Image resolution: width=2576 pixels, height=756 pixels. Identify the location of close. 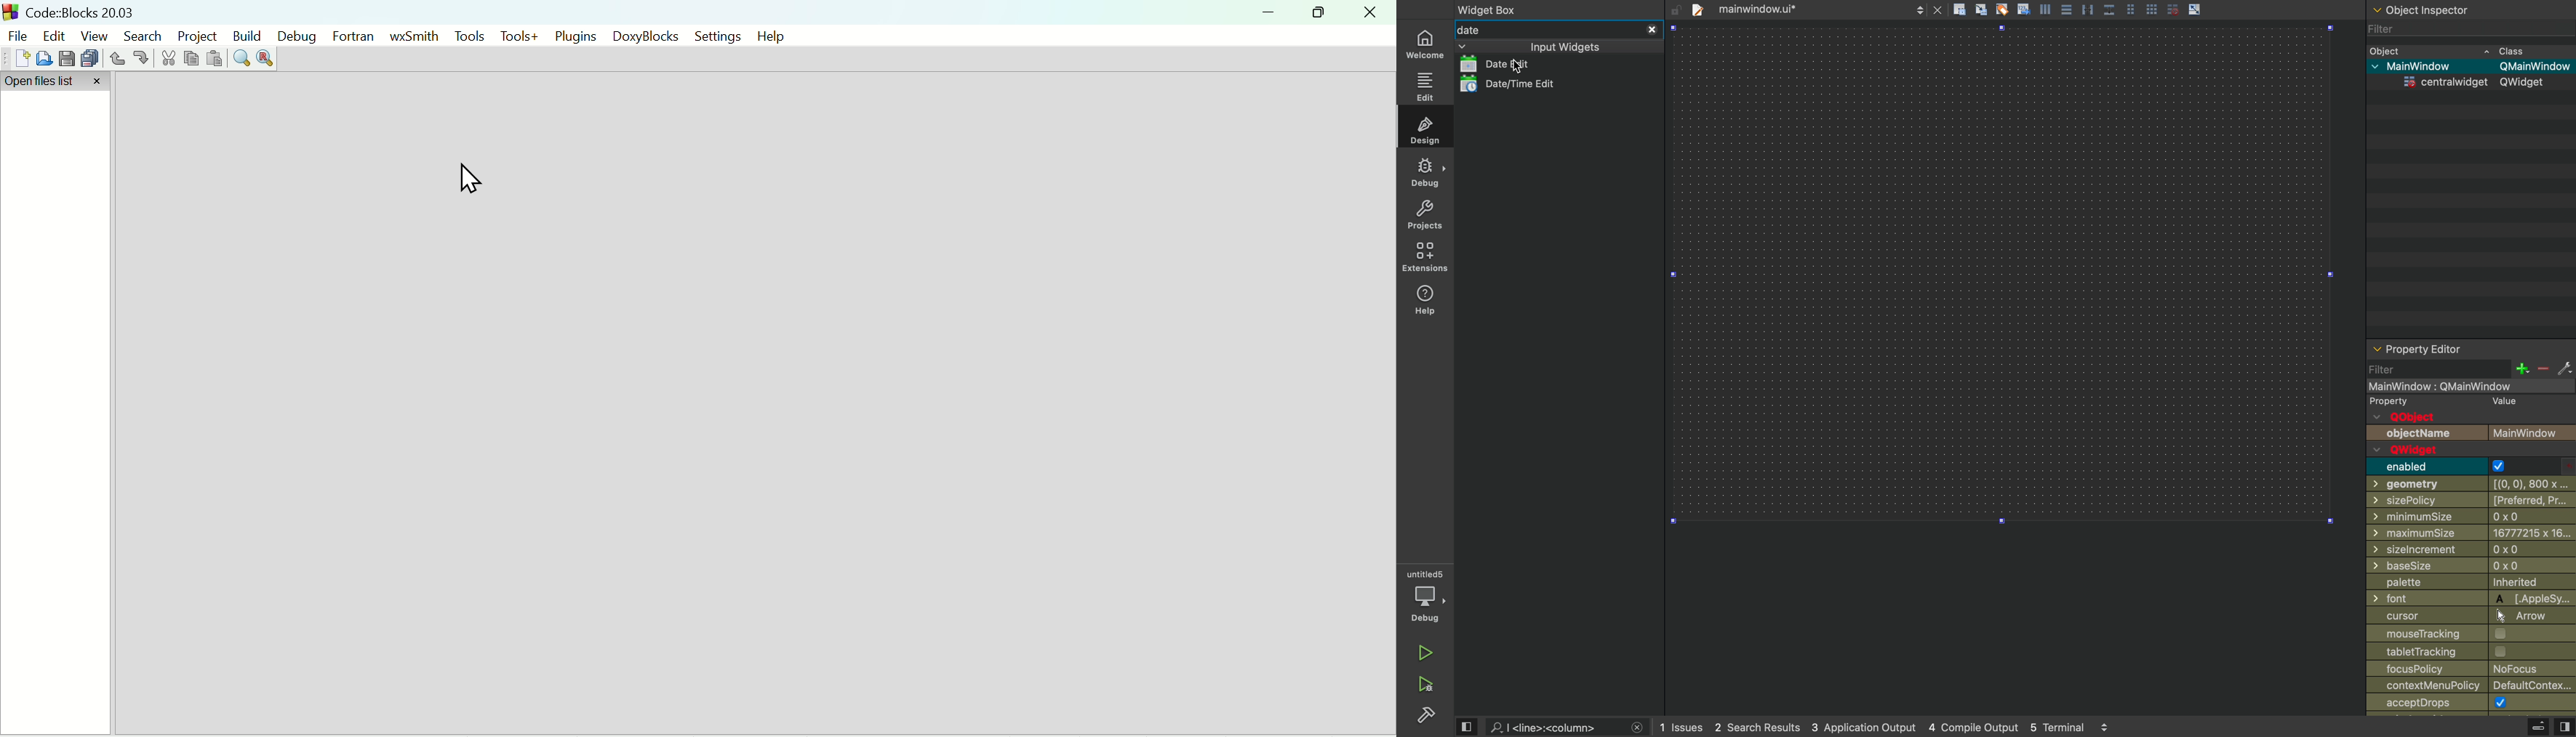
(1938, 9).